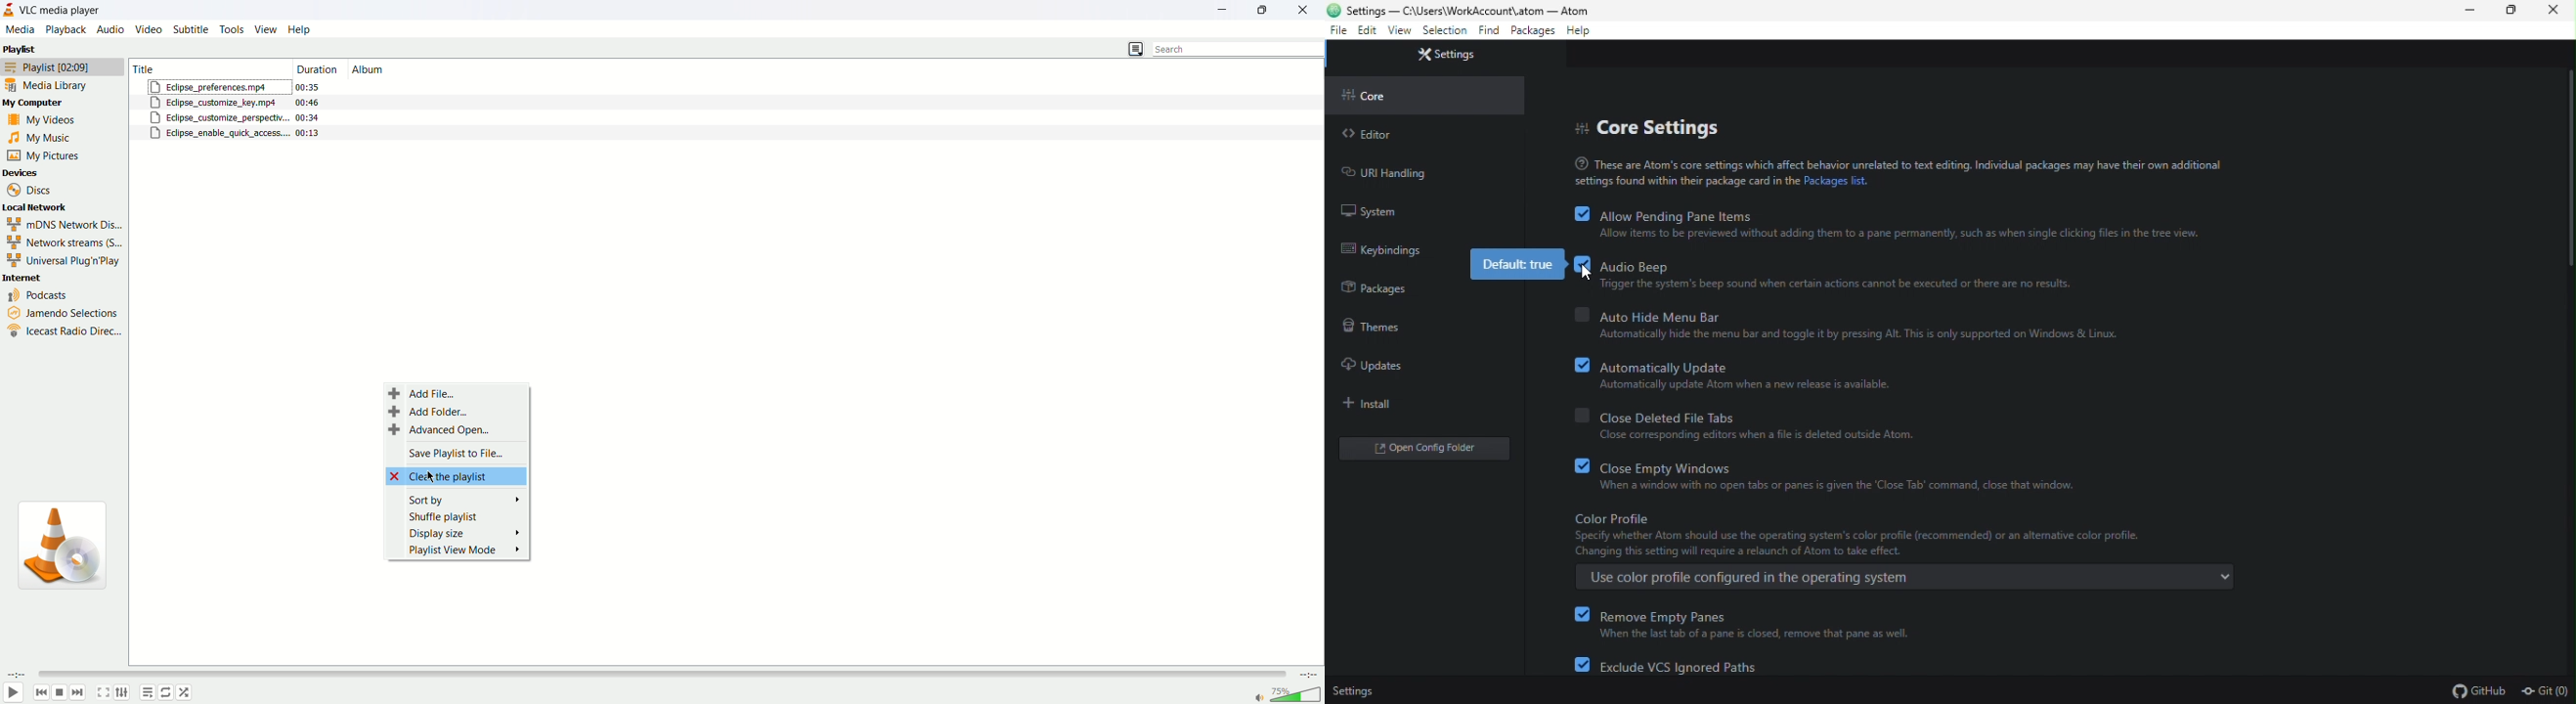 The height and width of the screenshot is (728, 2576). I want to click on cursor, so click(432, 478).